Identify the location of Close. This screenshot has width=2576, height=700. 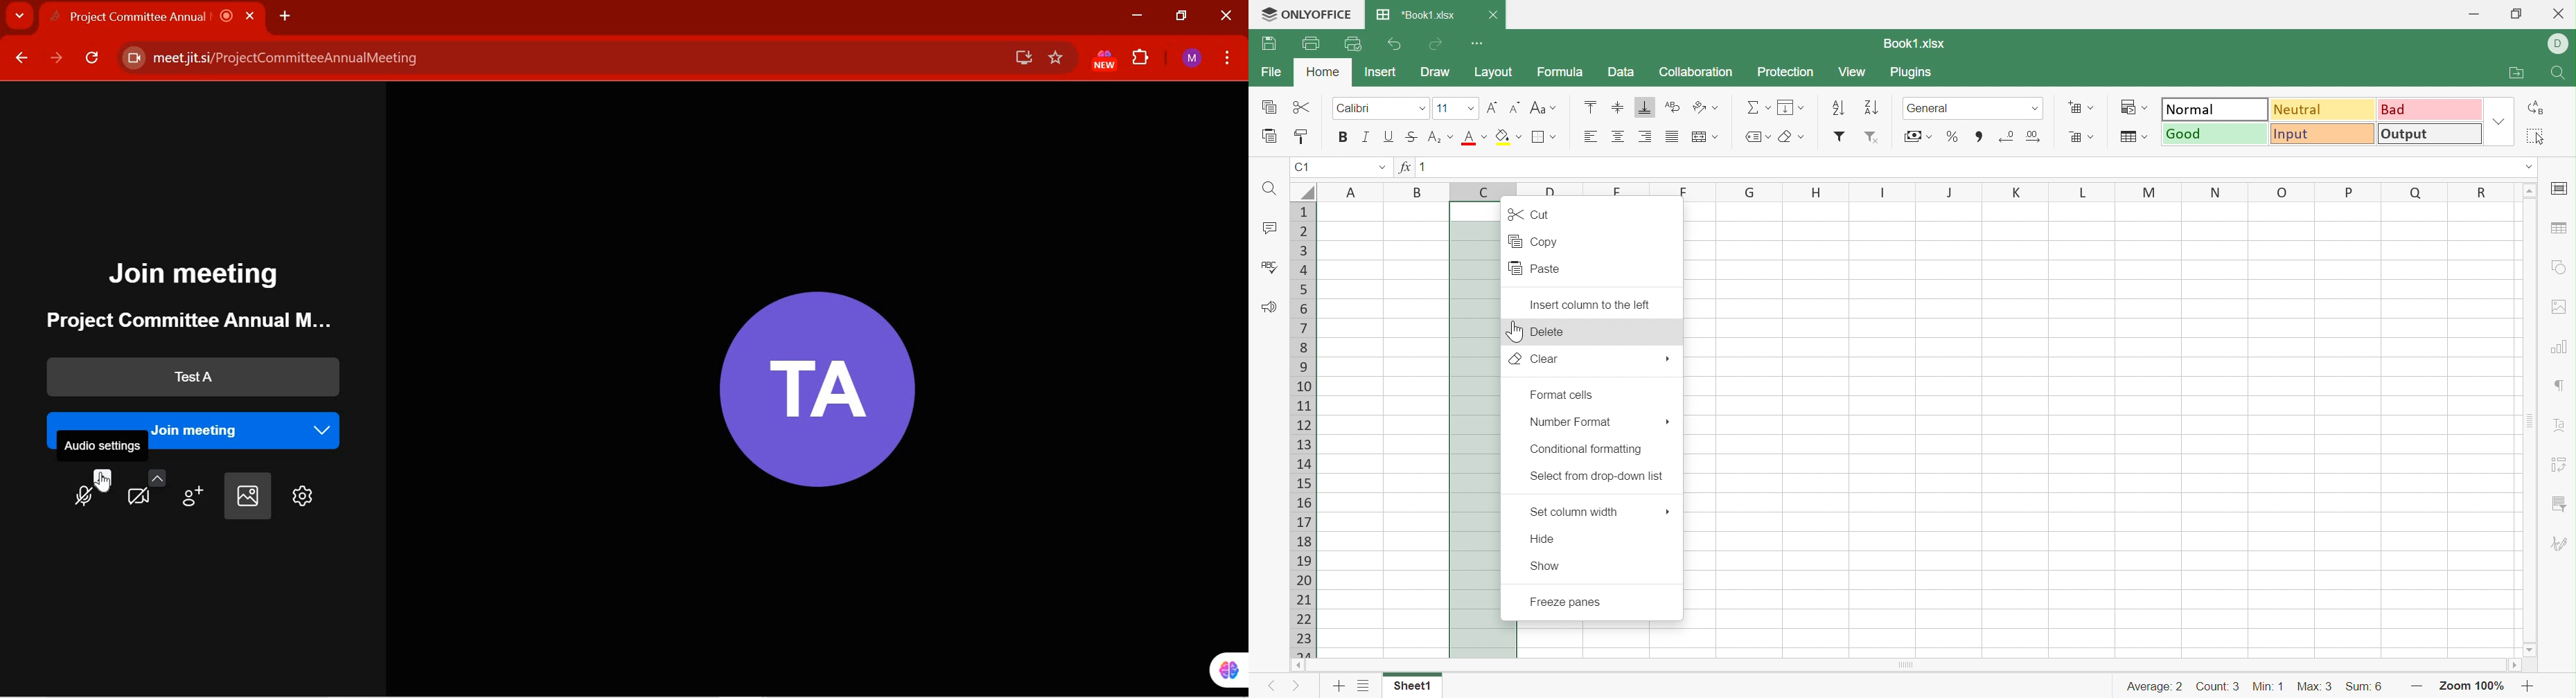
(1495, 16).